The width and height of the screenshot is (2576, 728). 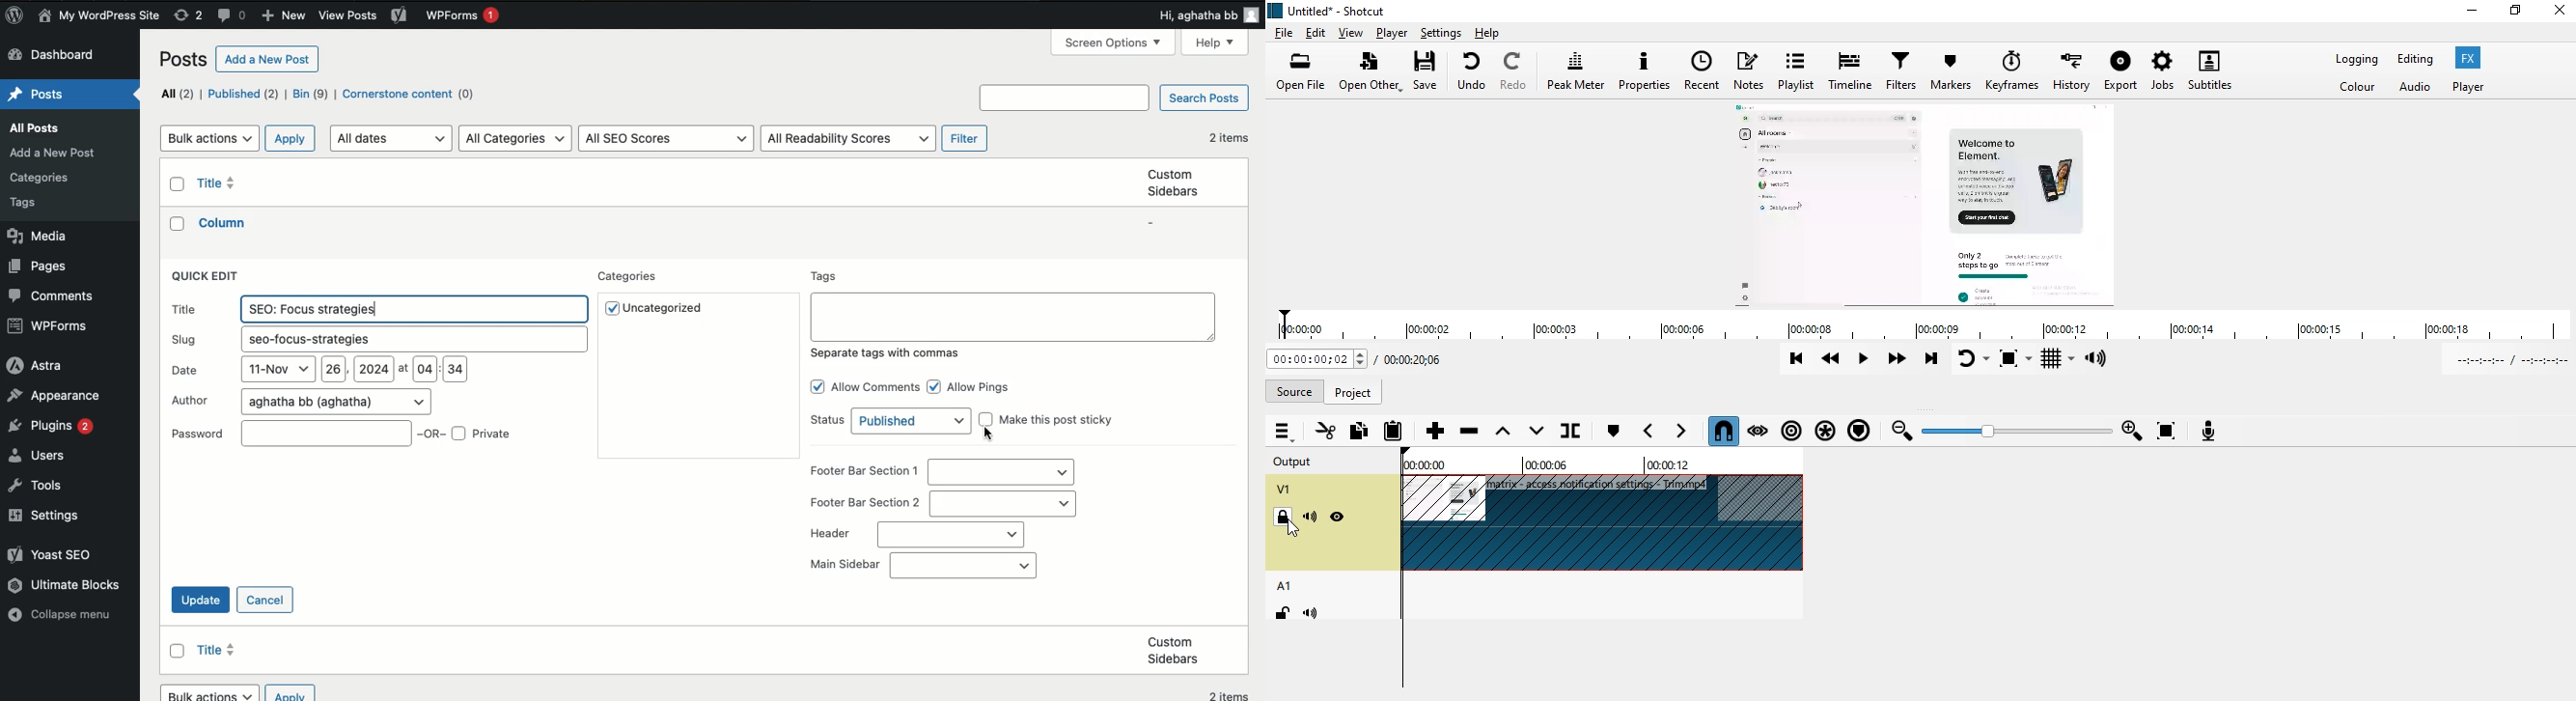 I want to click on properties, so click(x=1646, y=70).